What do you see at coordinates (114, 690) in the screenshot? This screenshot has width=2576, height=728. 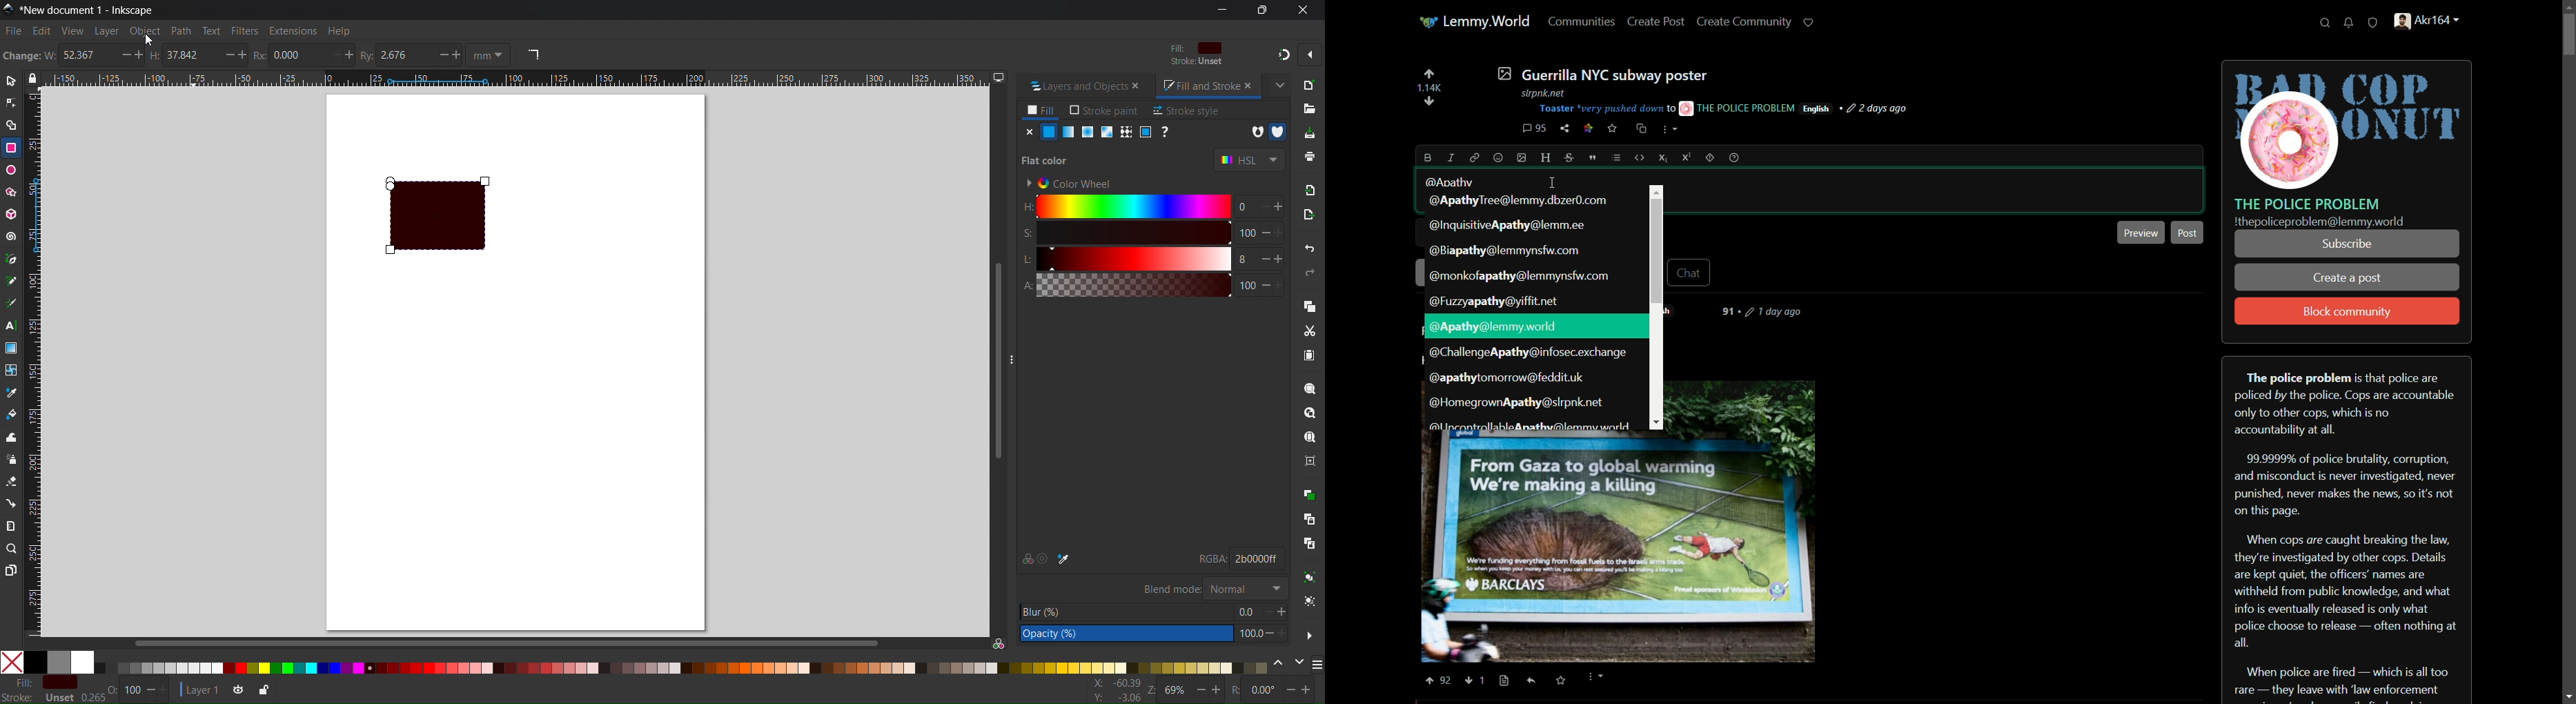 I see `O:` at bounding box center [114, 690].